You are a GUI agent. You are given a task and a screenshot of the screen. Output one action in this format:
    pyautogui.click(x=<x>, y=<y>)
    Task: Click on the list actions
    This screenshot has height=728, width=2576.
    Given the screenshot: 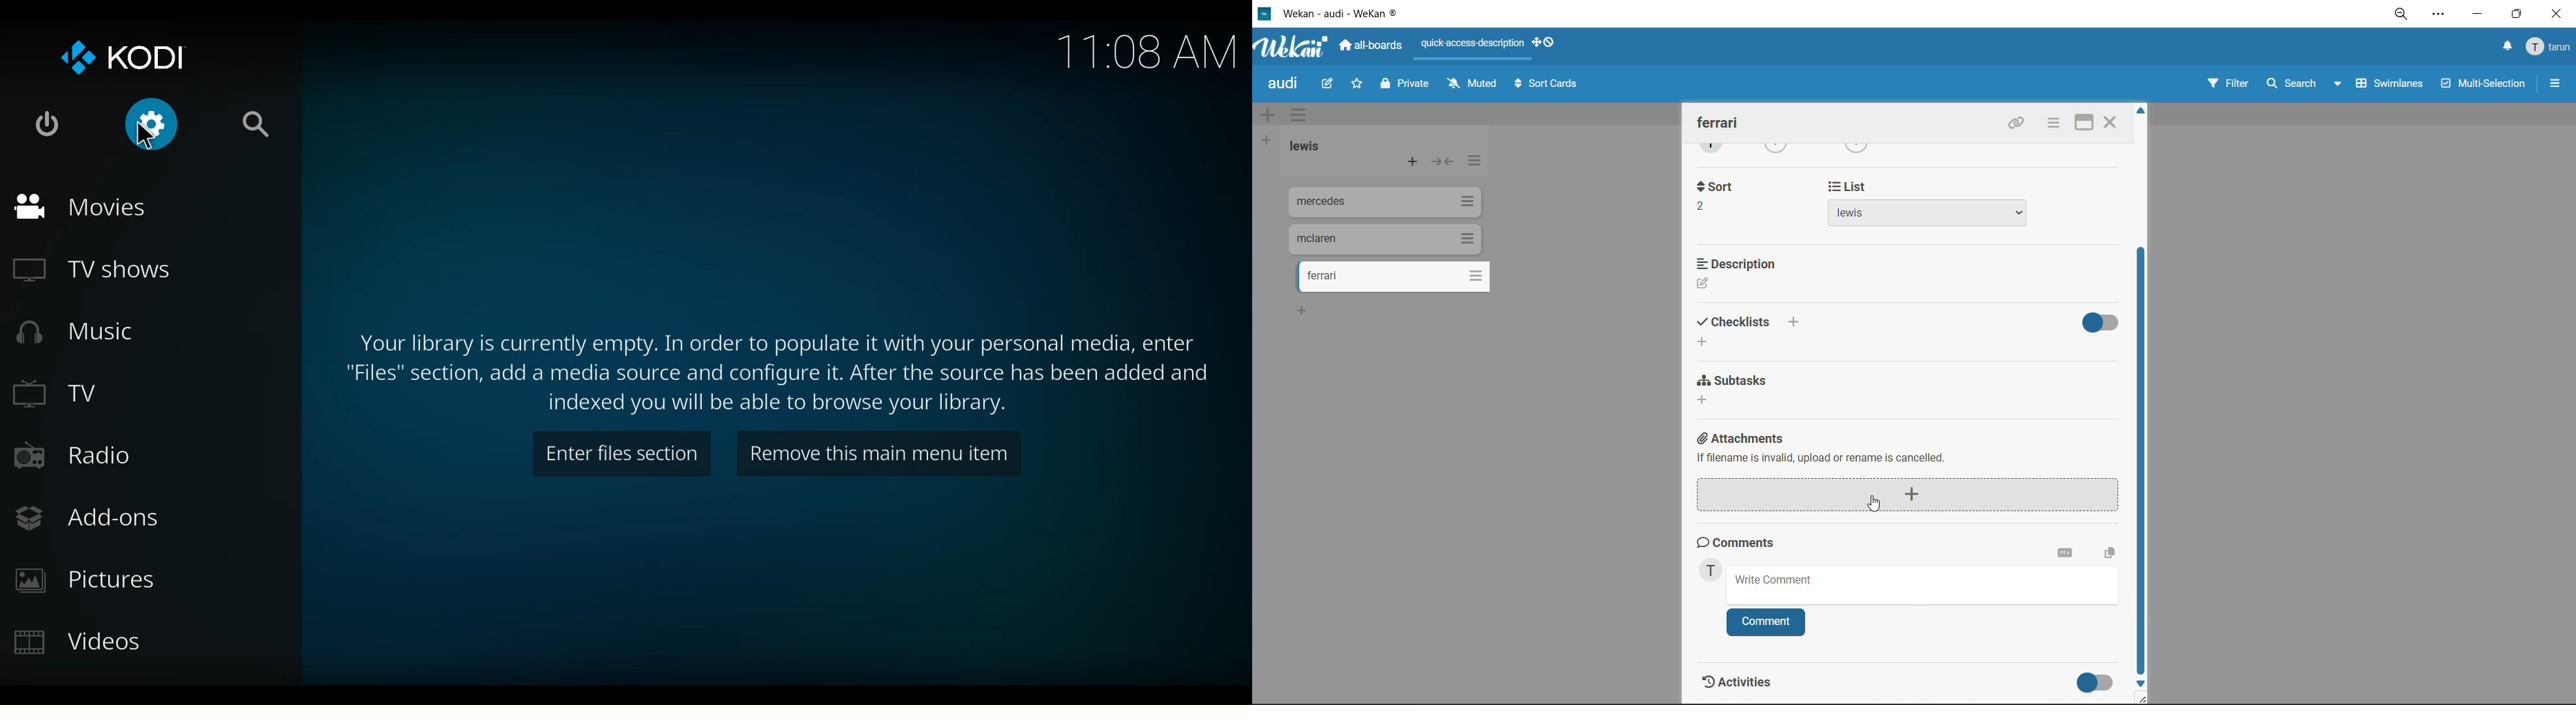 What is the action you would take?
    pyautogui.click(x=1478, y=163)
    